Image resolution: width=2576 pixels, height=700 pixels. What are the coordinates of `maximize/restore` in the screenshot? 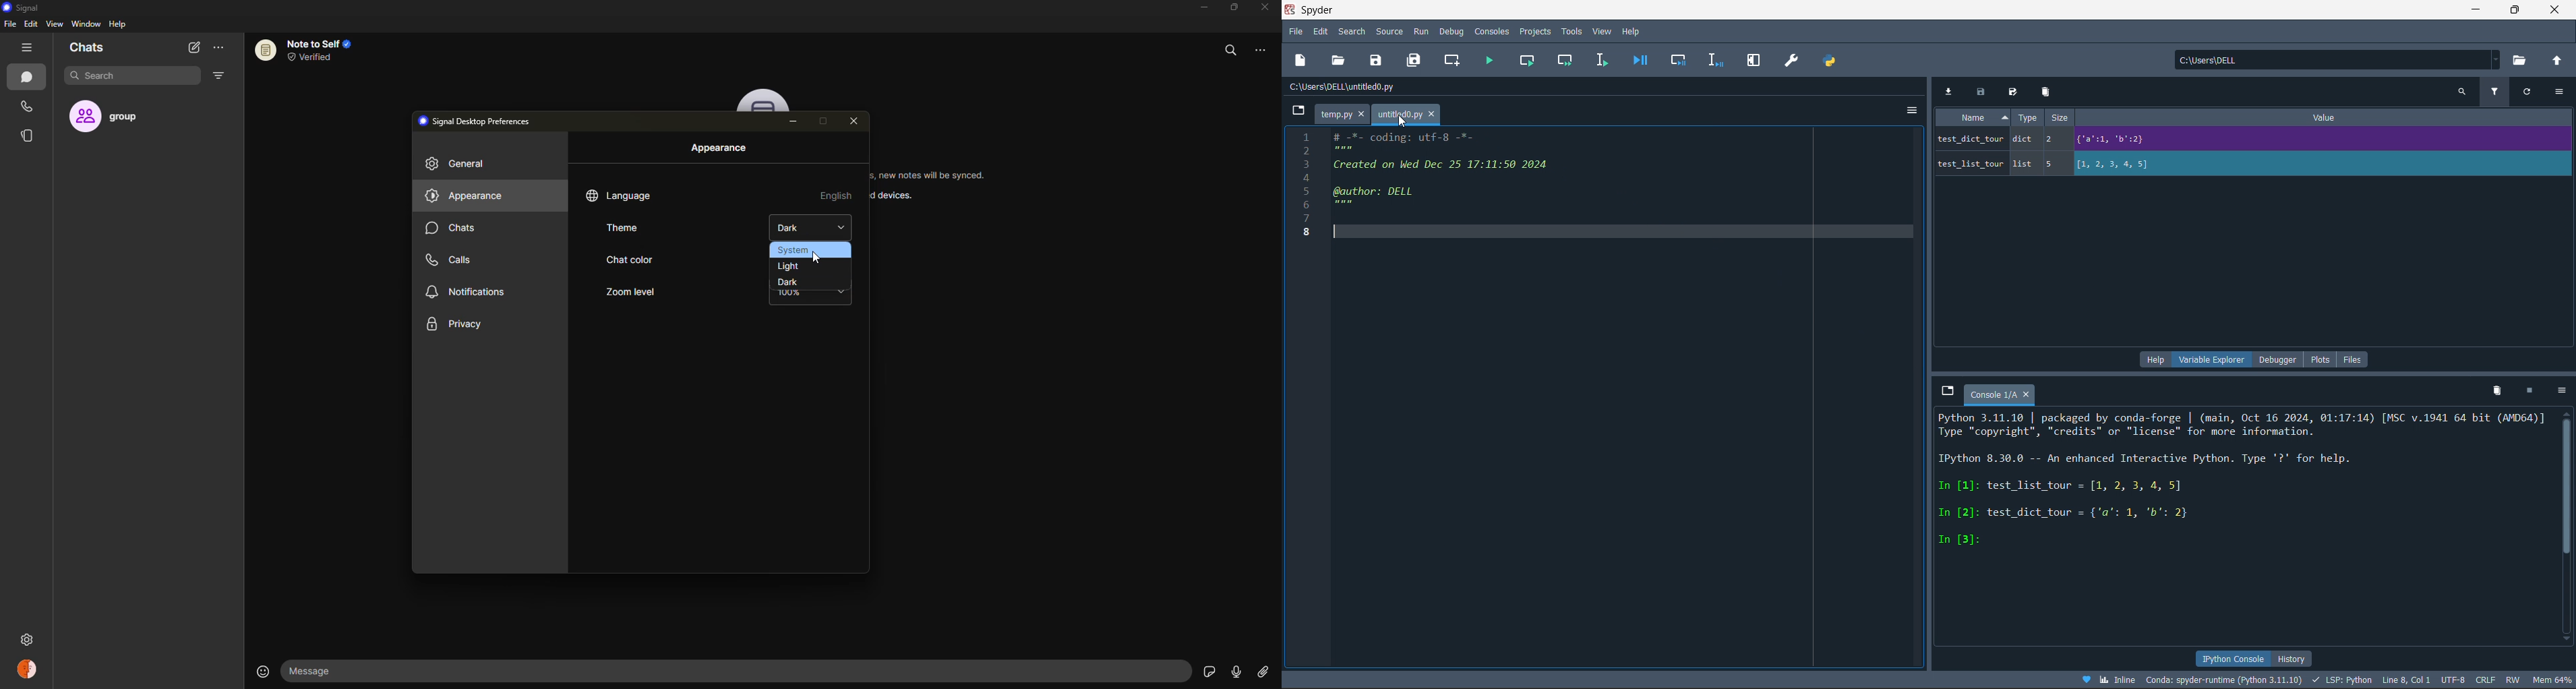 It's located at (2513, 10).